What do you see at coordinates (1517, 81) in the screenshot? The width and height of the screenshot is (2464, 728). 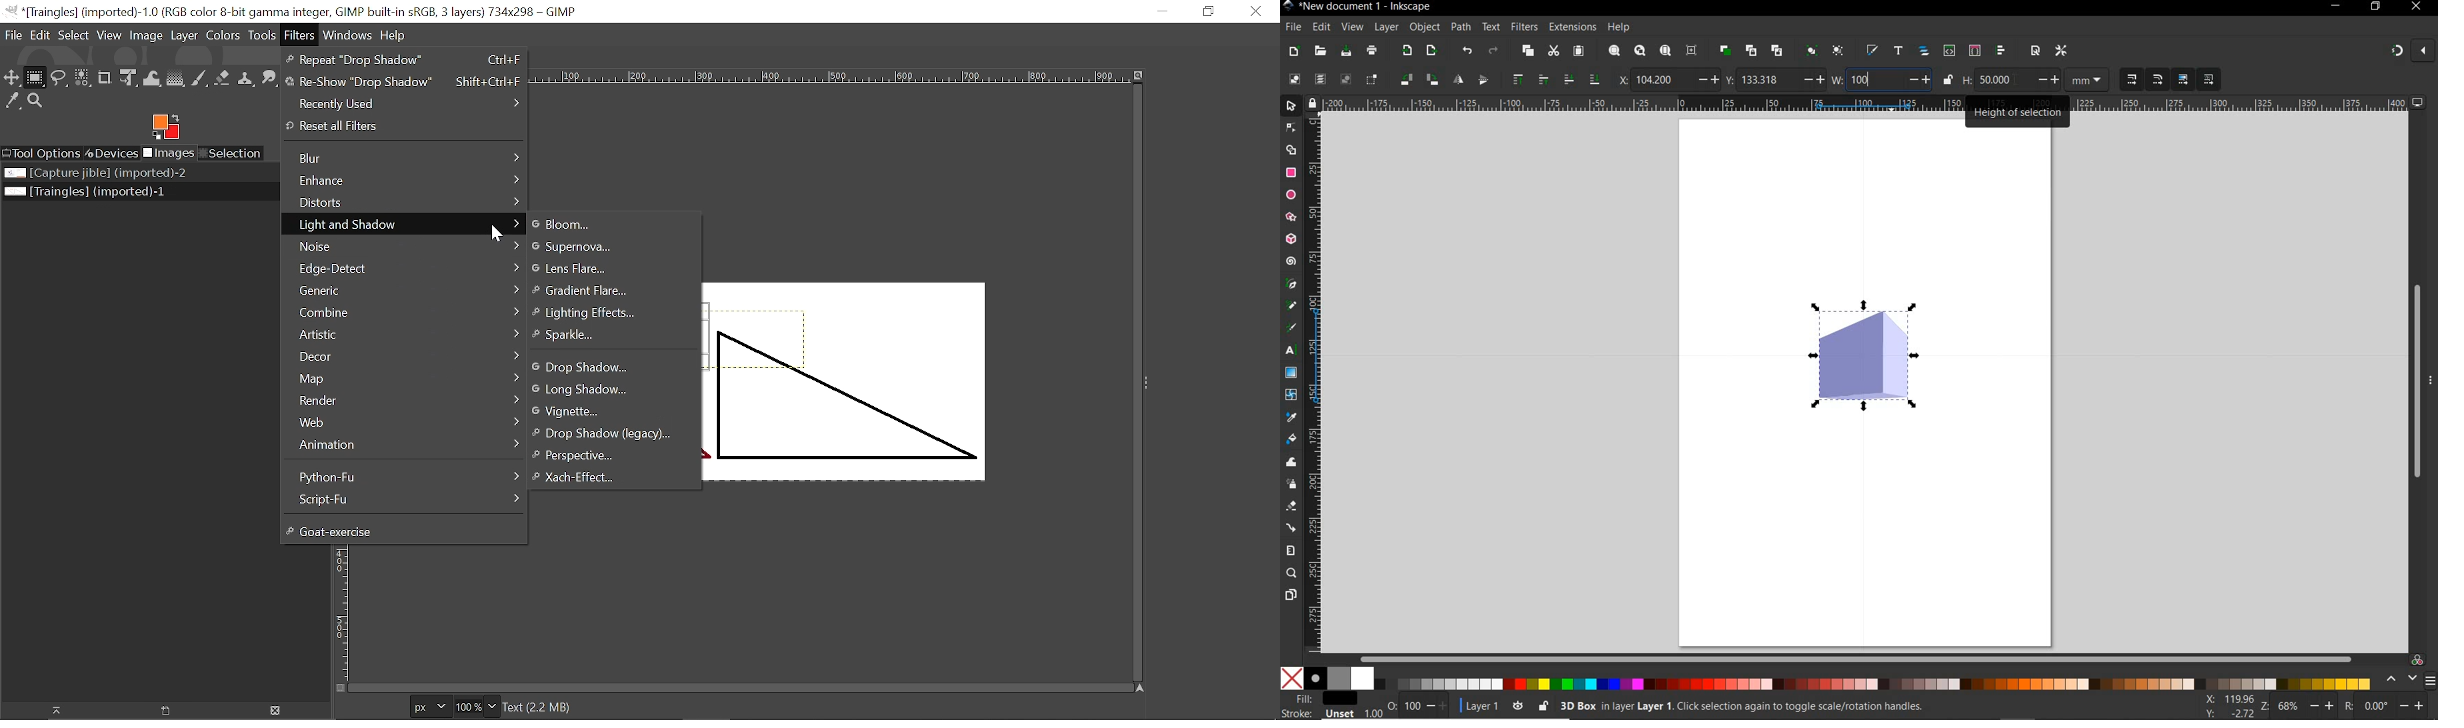 I see `raise selection` at bounding box center [1517, 81].